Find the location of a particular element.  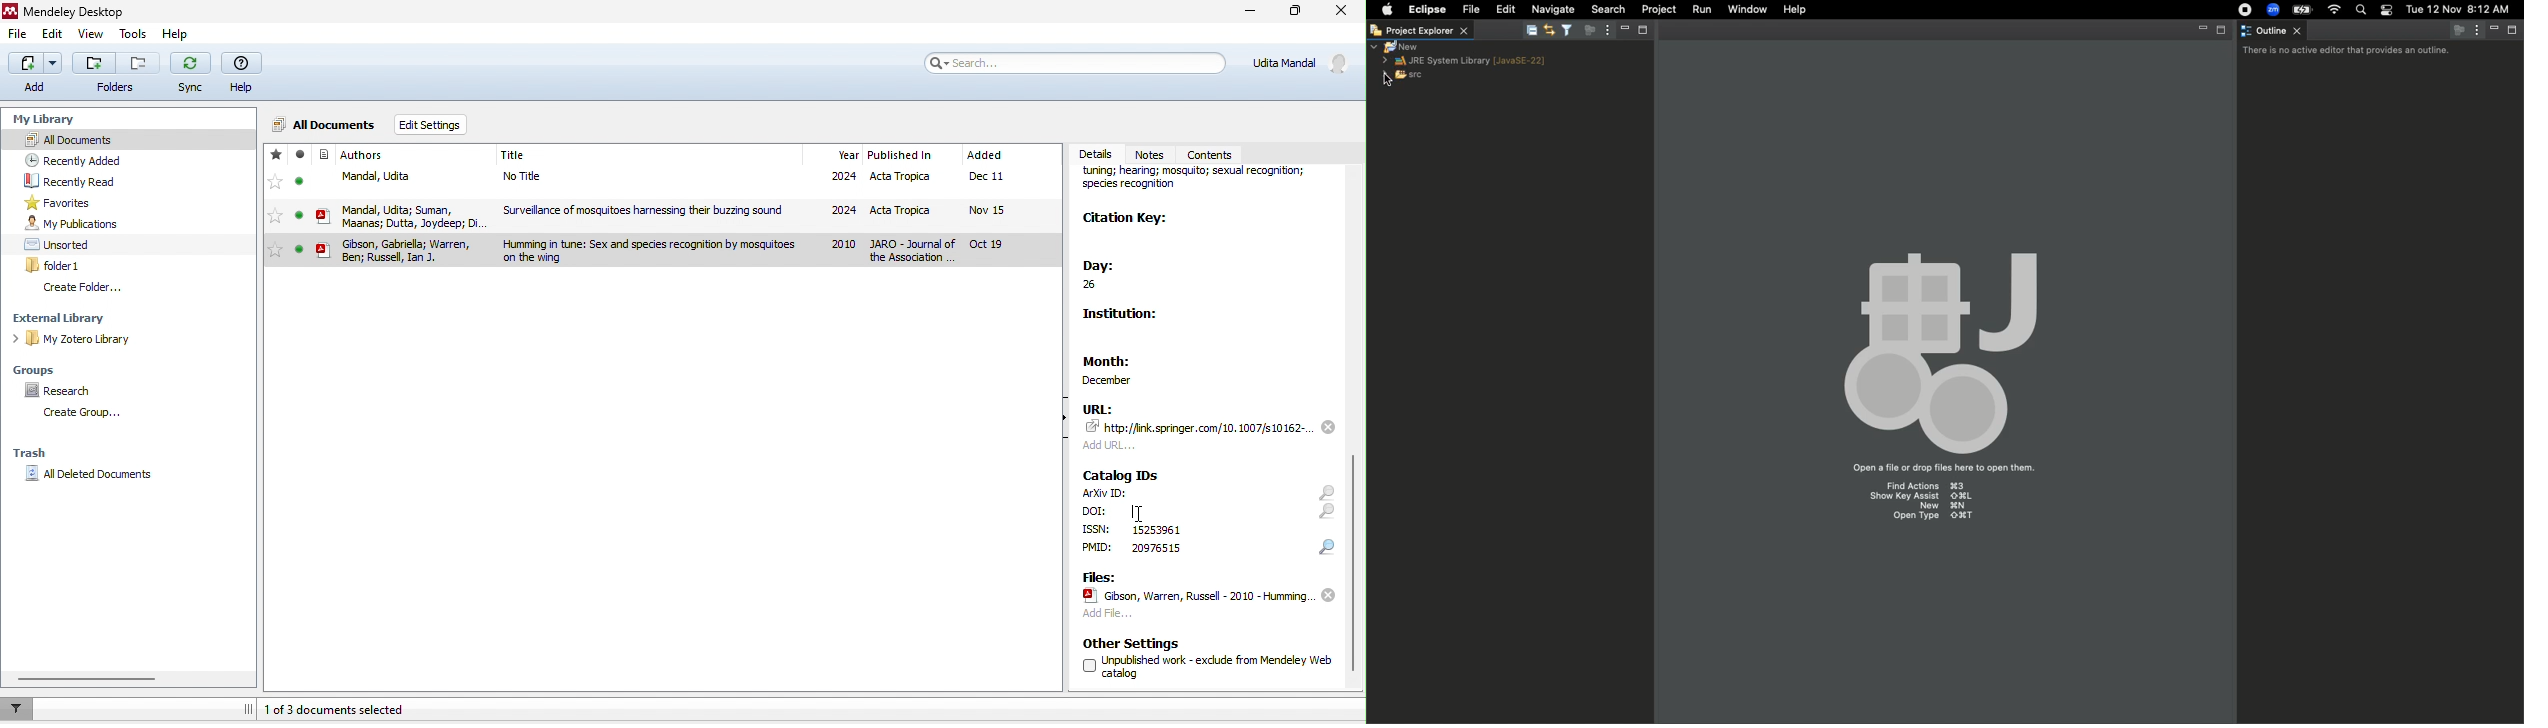

icon is located at coordinates (324, 187).